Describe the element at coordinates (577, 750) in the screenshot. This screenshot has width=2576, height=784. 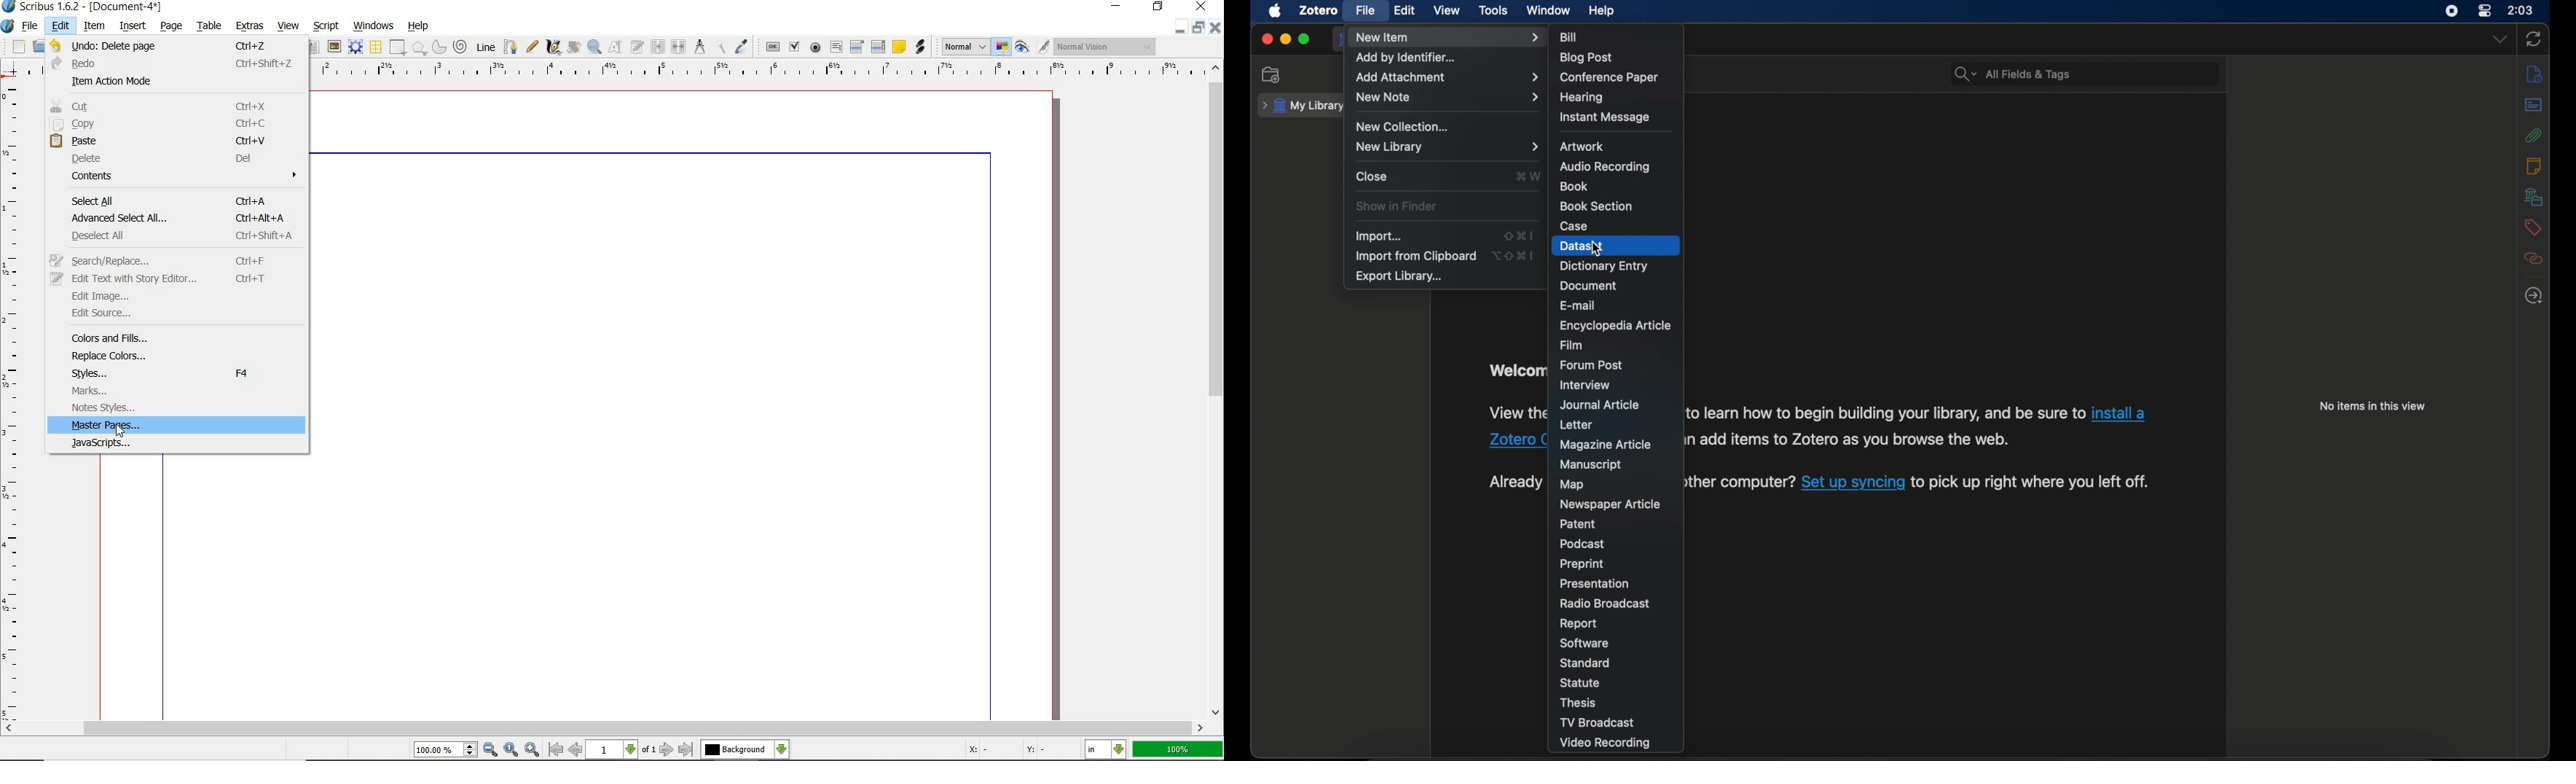
I see `go to previous page` at that location.